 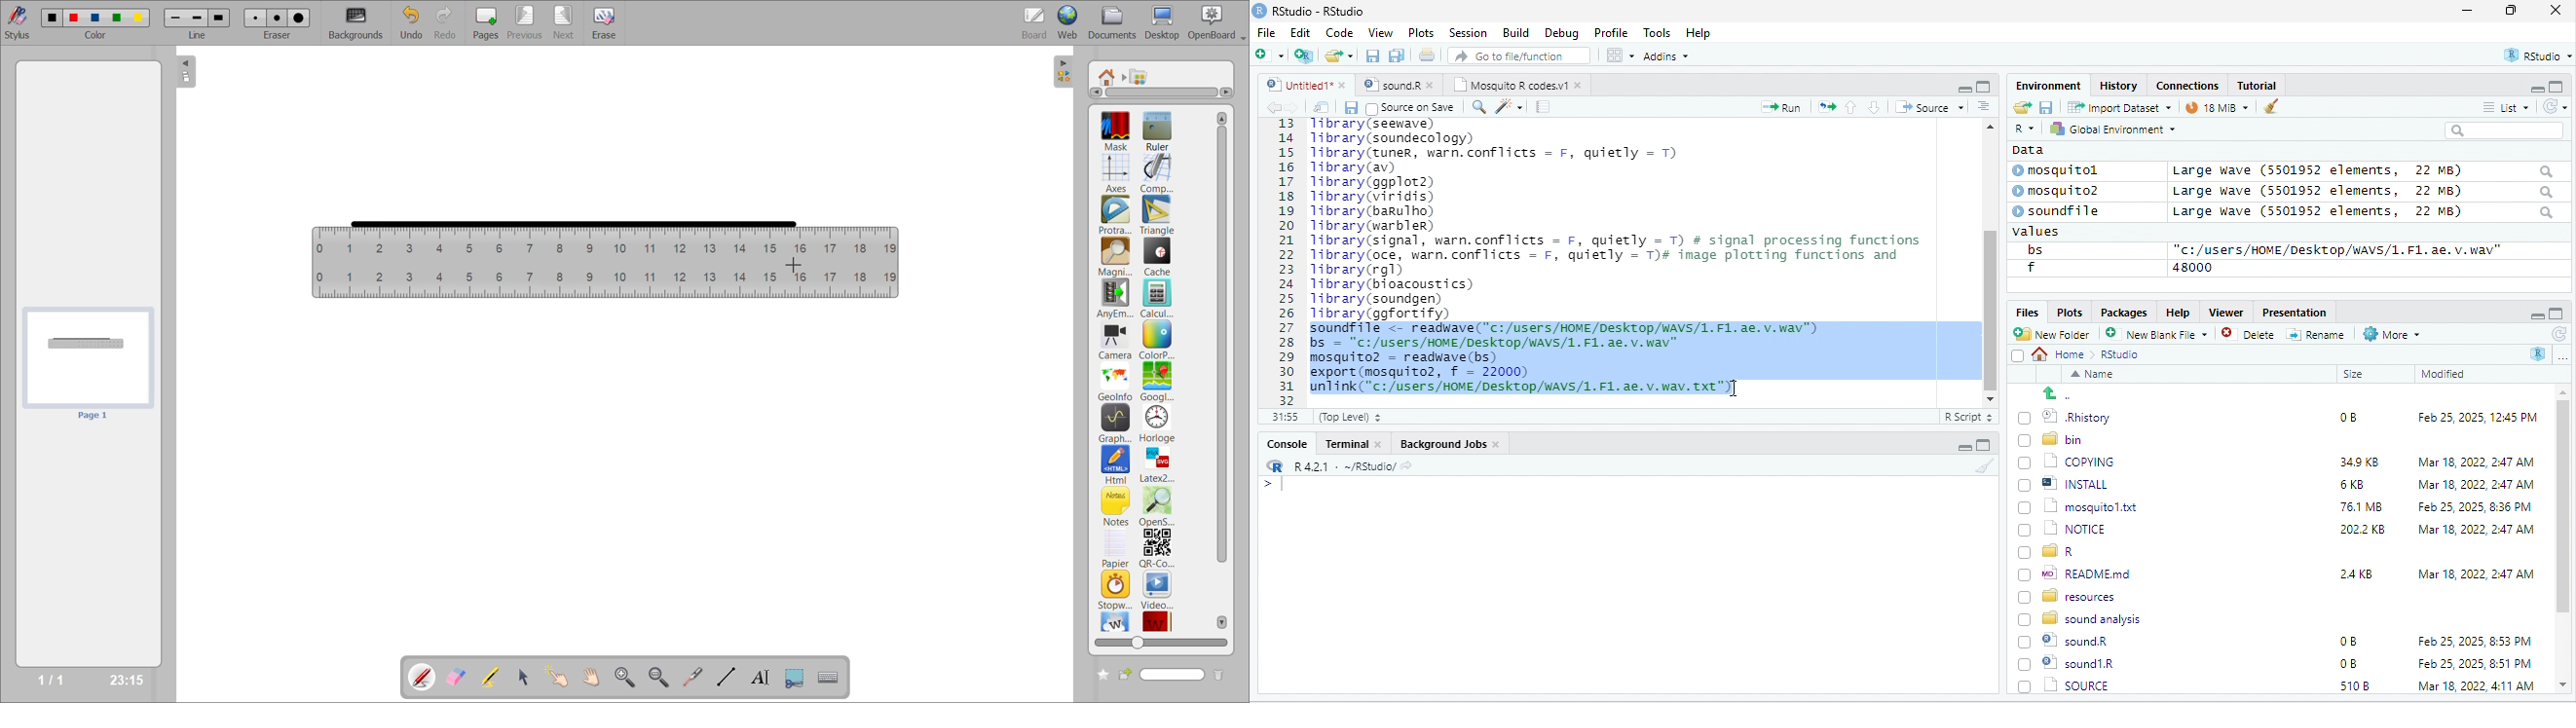 I want to click on 1/1, so click(x=55, y=680).